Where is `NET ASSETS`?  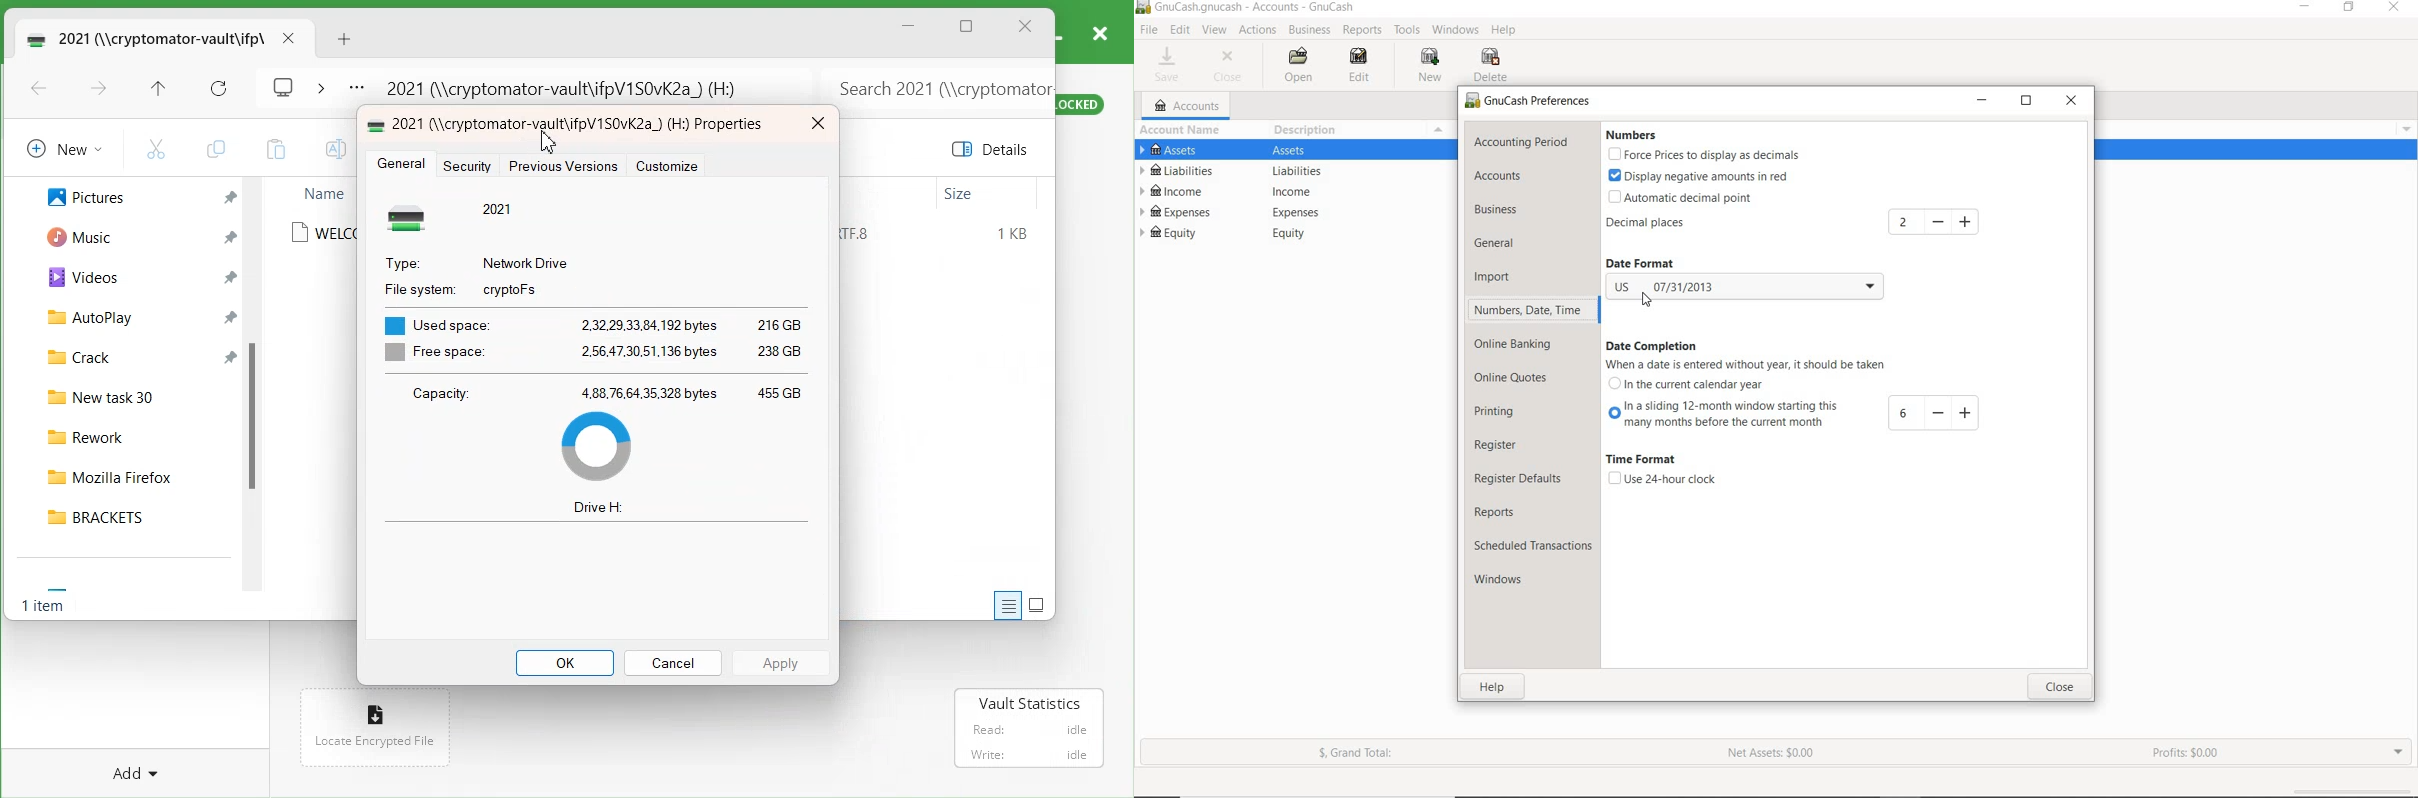 NET ASSETS is located at coordinates (1771, 757).